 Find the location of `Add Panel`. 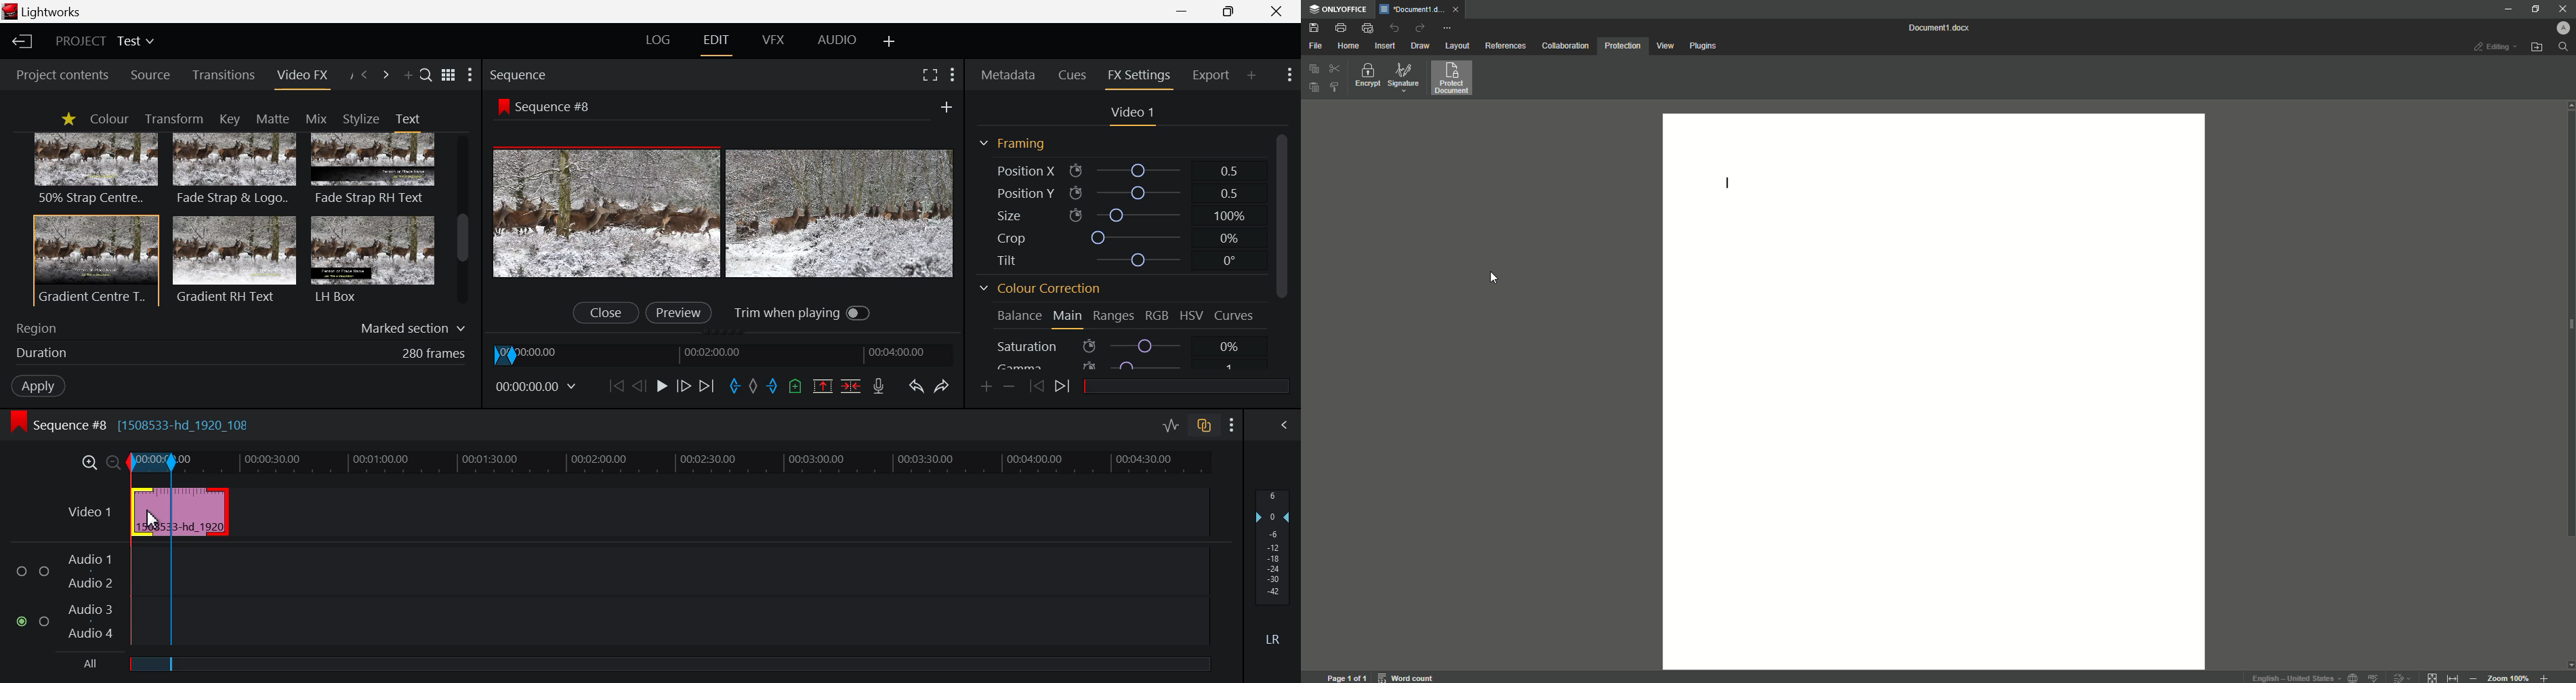

Add Panel is located at coordinates (408, 78).